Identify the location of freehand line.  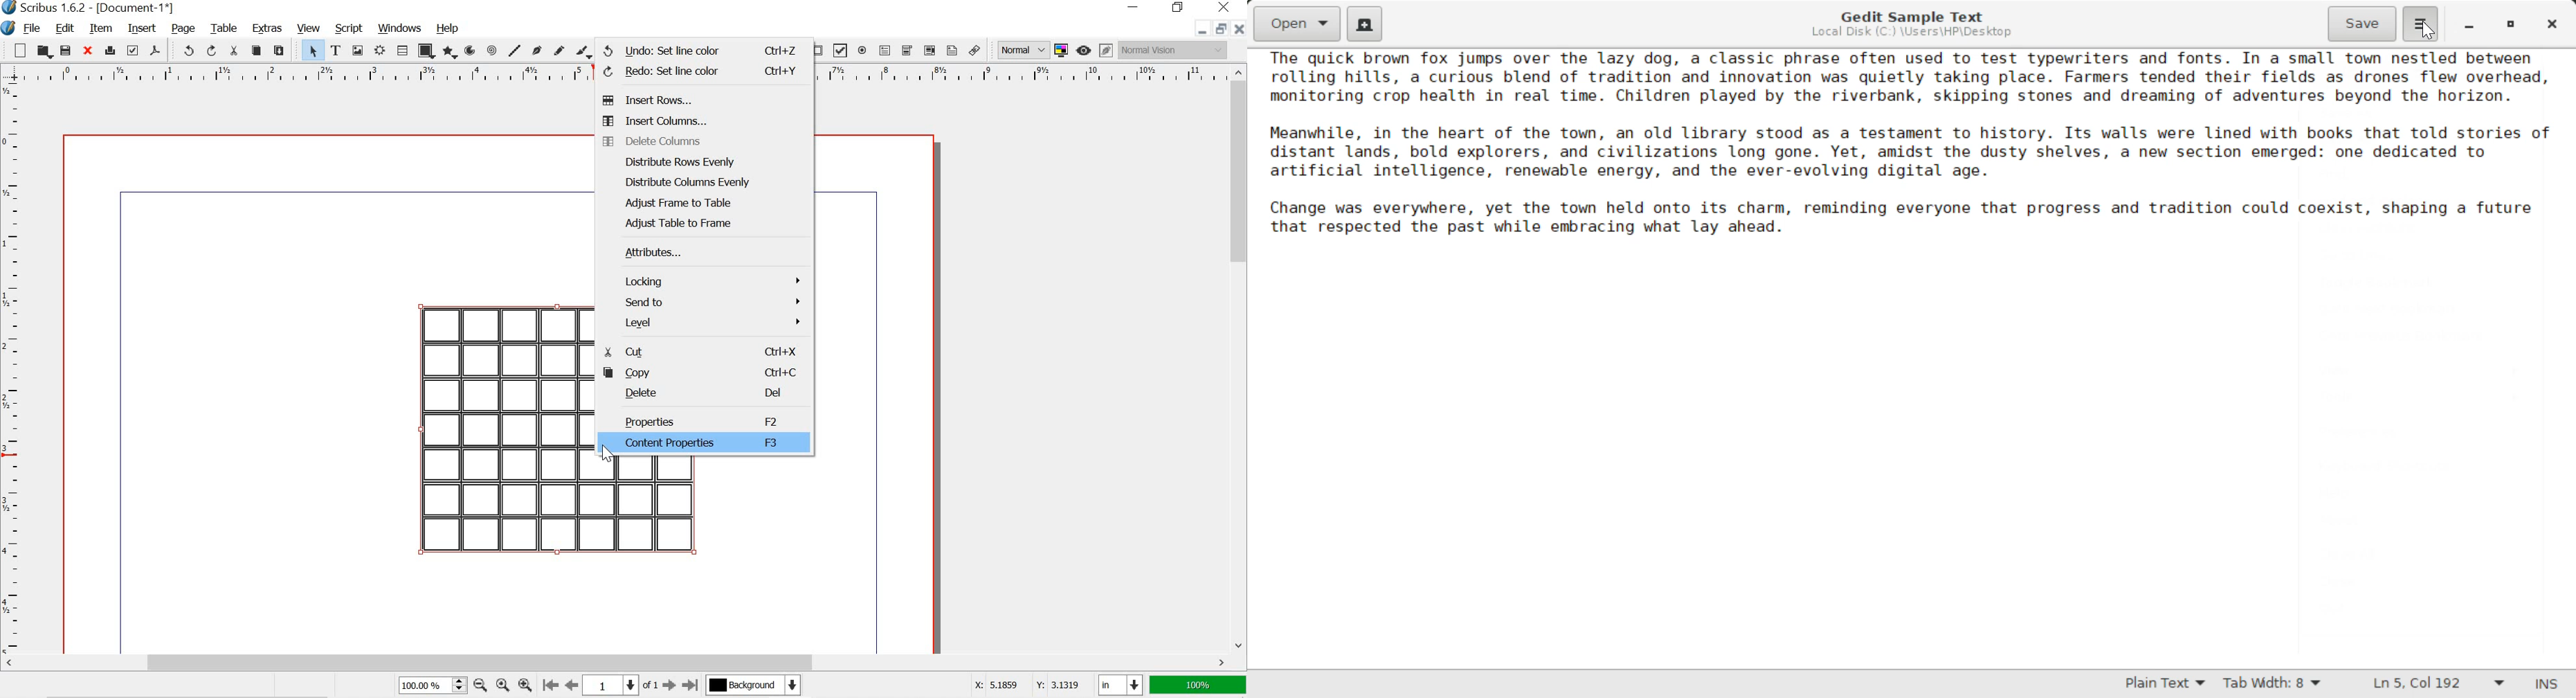
(560, 49).